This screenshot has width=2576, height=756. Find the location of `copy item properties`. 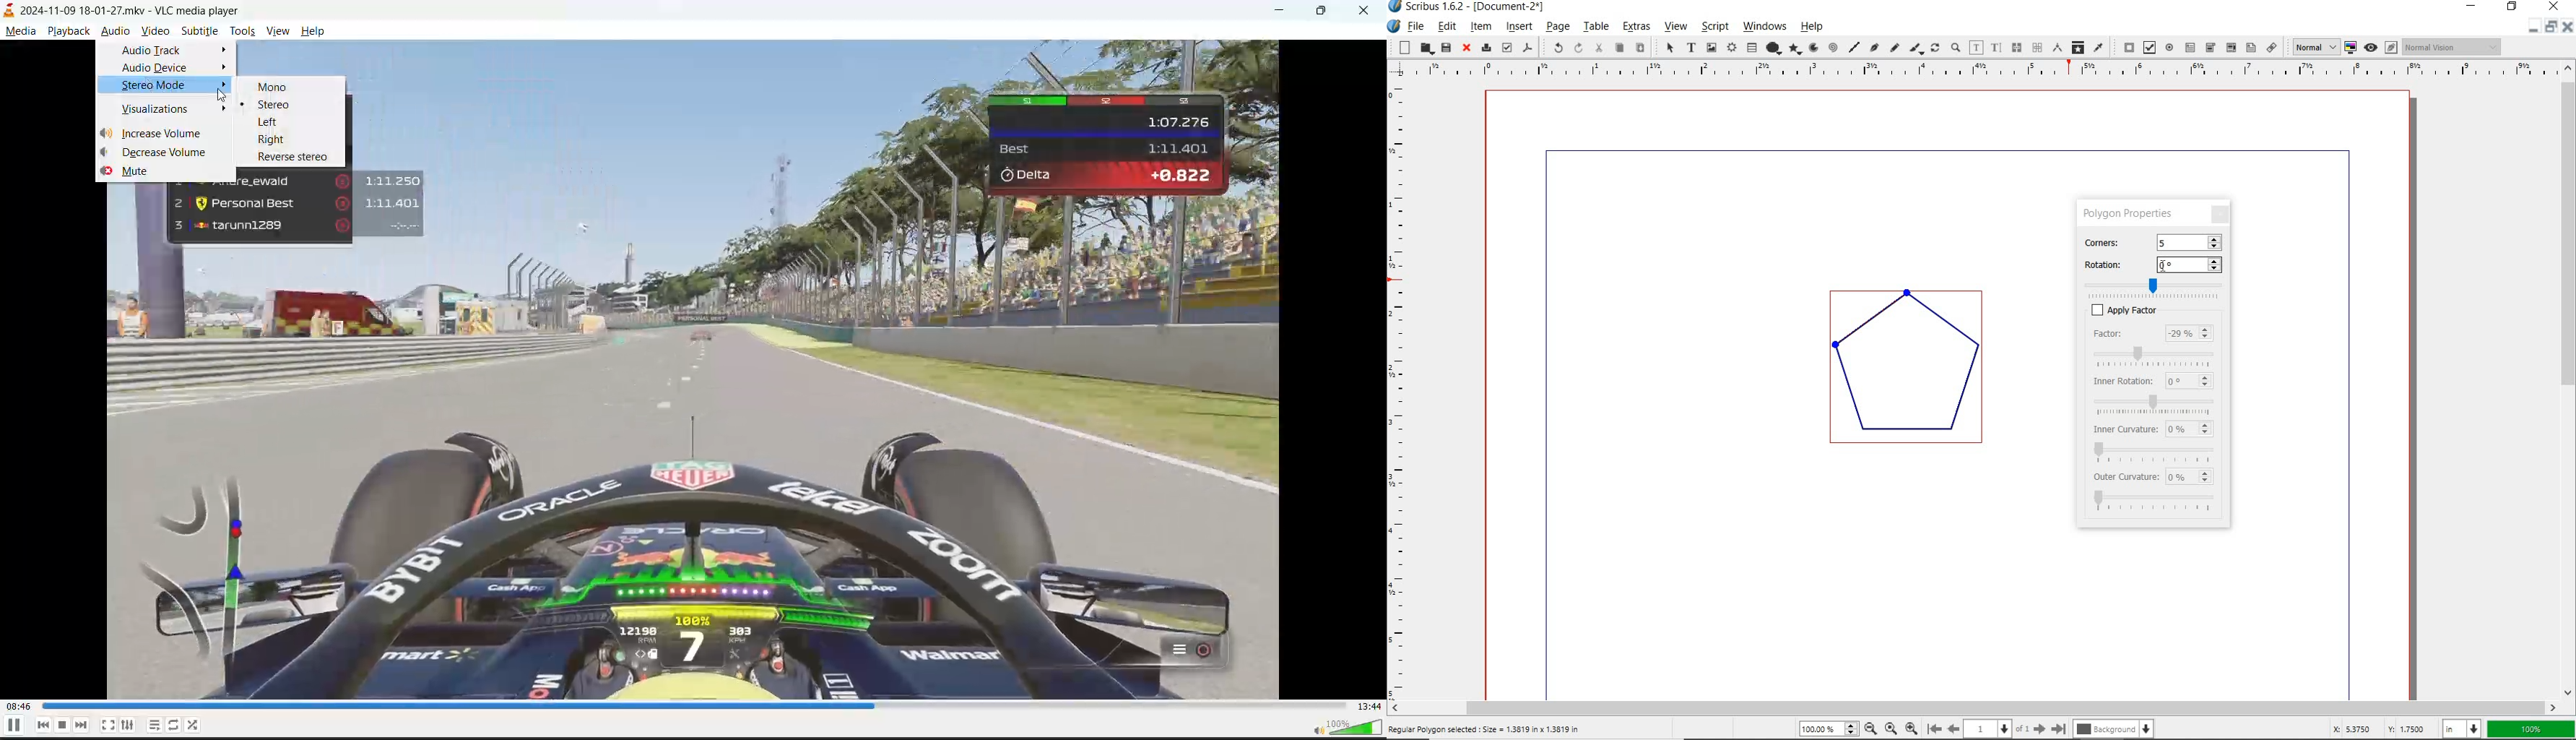

copy item properties is located at coordinates (2079, 48).